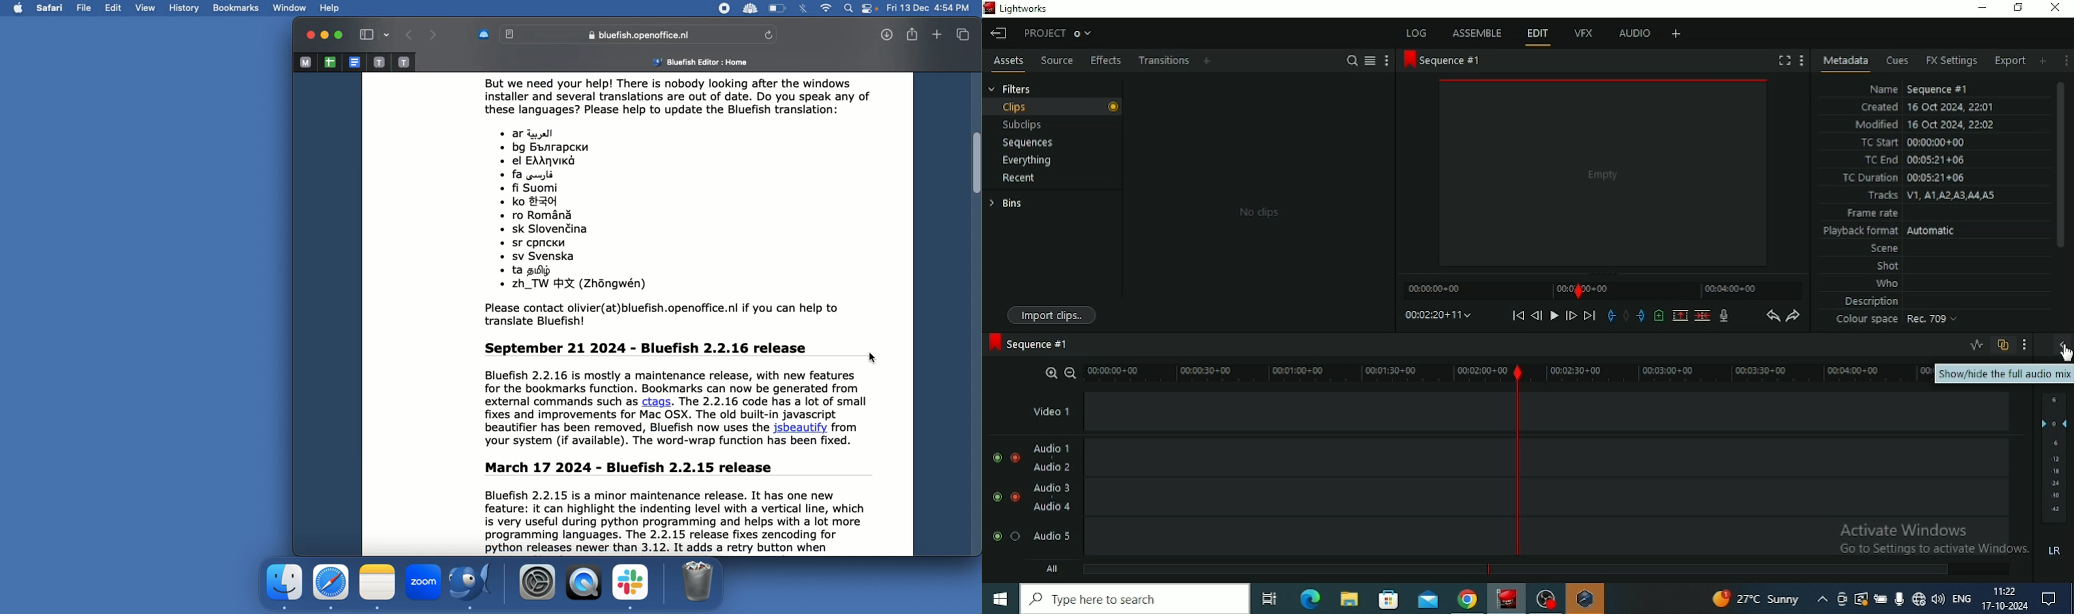 The height and width of the screenshot is (616, 2100). What do you see at coordinates (52, 7) in the screenshot?
I see `Safari` at bounding box center [52, 7].